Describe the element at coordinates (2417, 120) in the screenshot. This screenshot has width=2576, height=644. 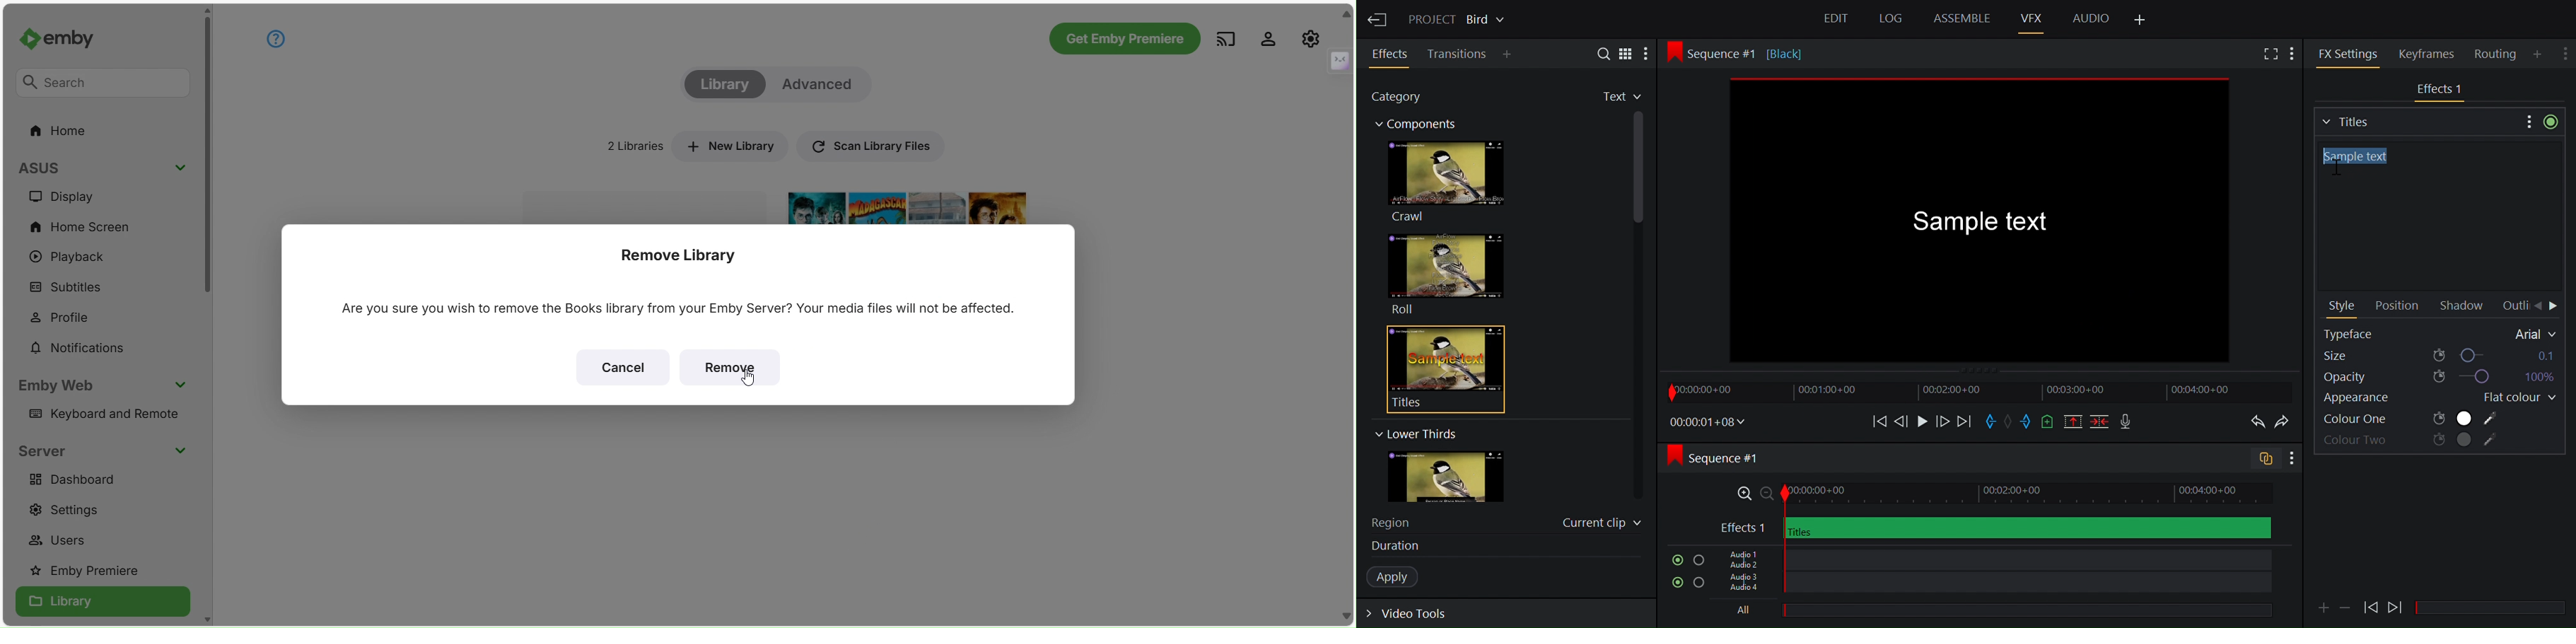
I see `Titles` at that location.